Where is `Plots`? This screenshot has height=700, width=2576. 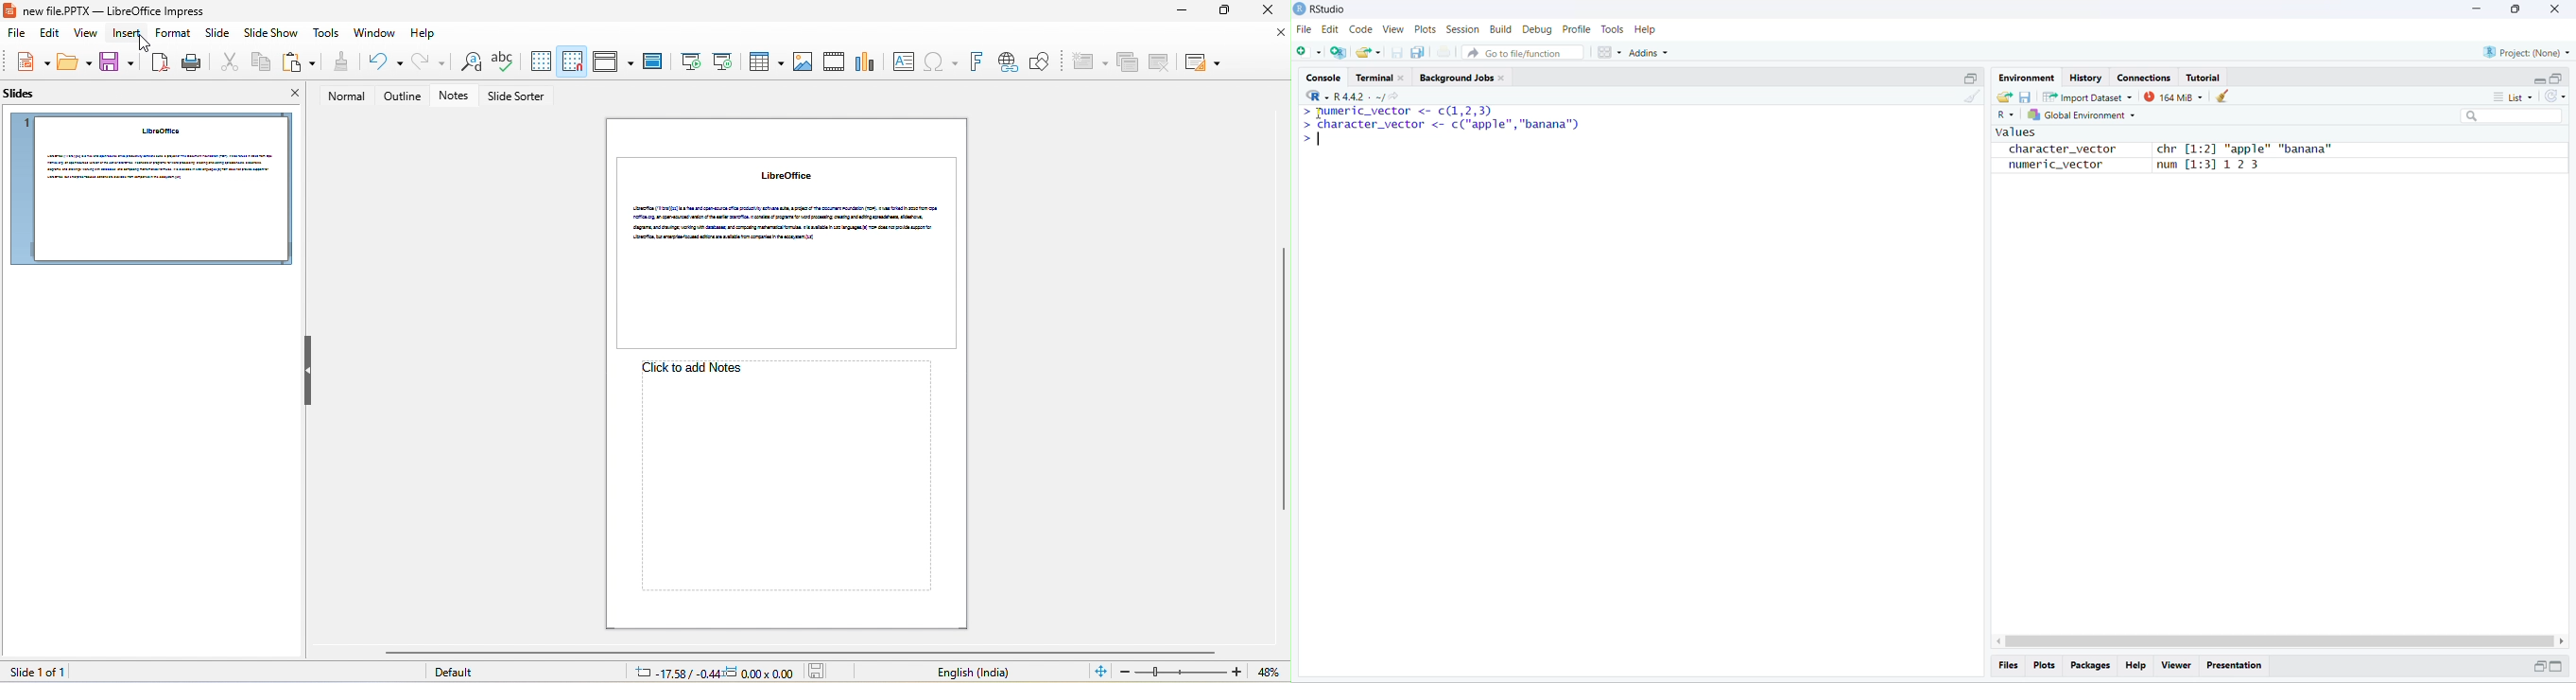 Plots is located at coordinates (1426, 29).